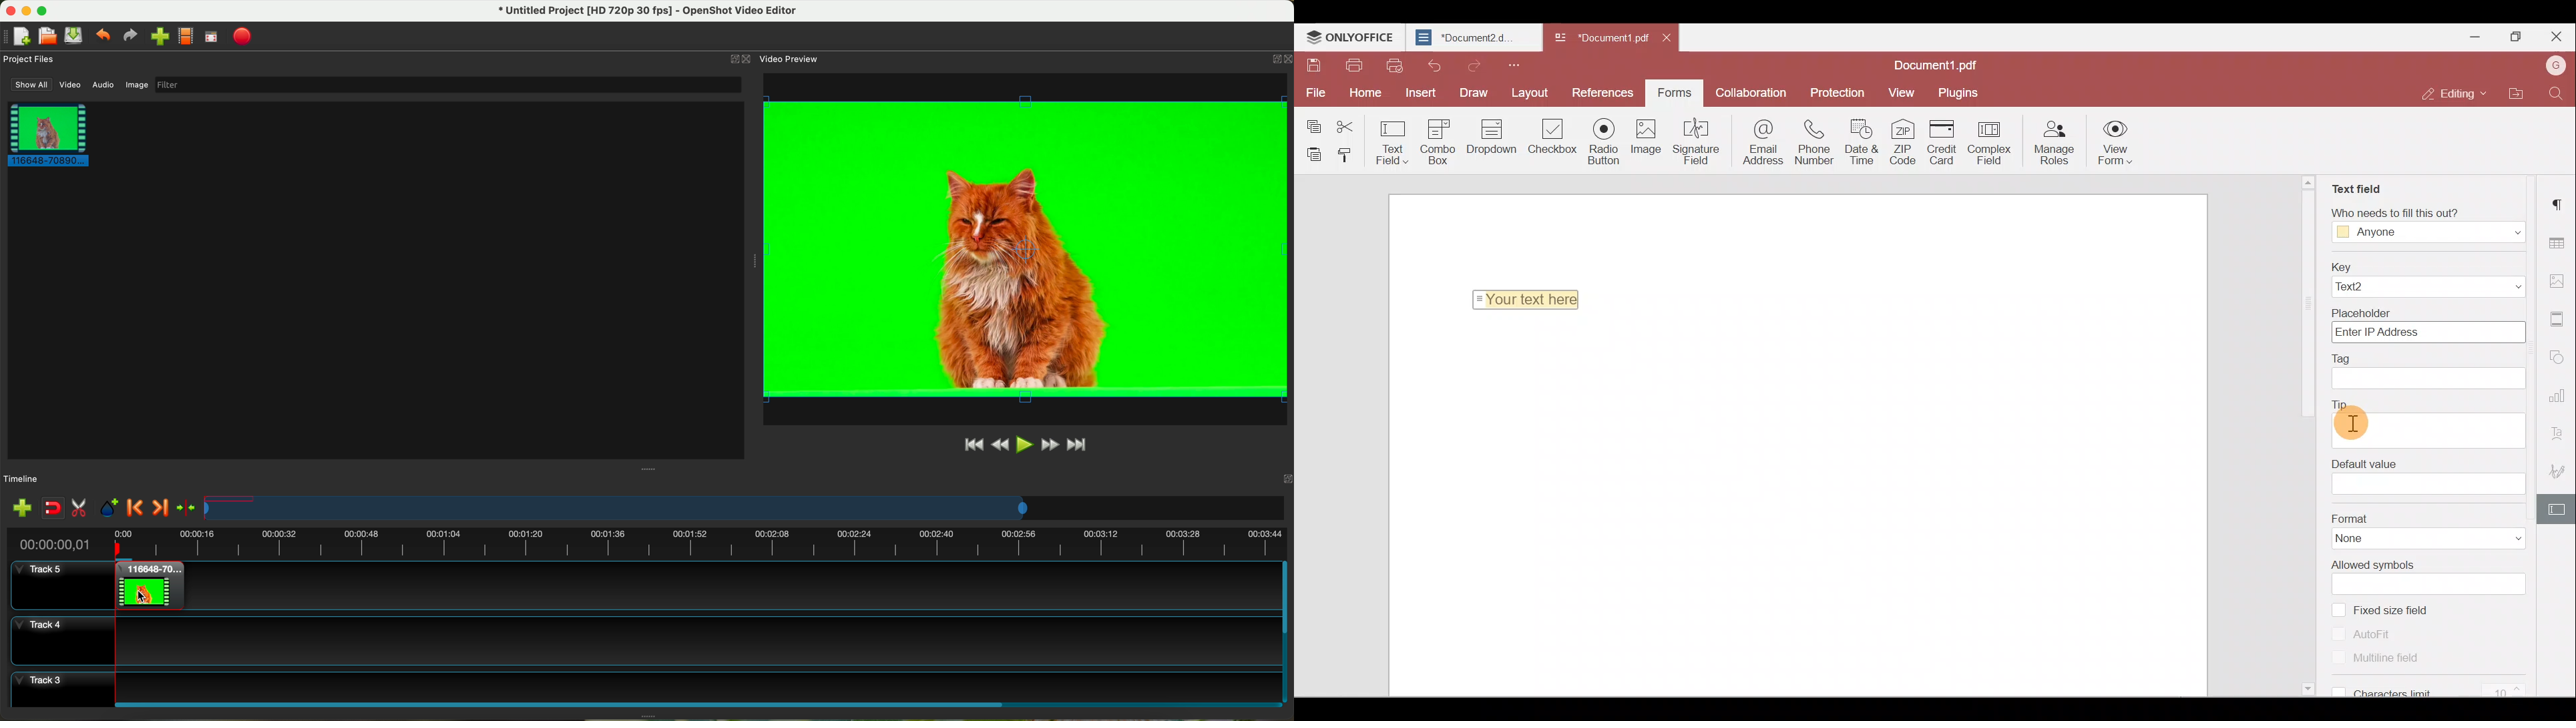 The height and width of the screenshot is (728, 2576). Describe the element at coordinates (2349, 400) in the screenshot. I see `Tip` at that location.